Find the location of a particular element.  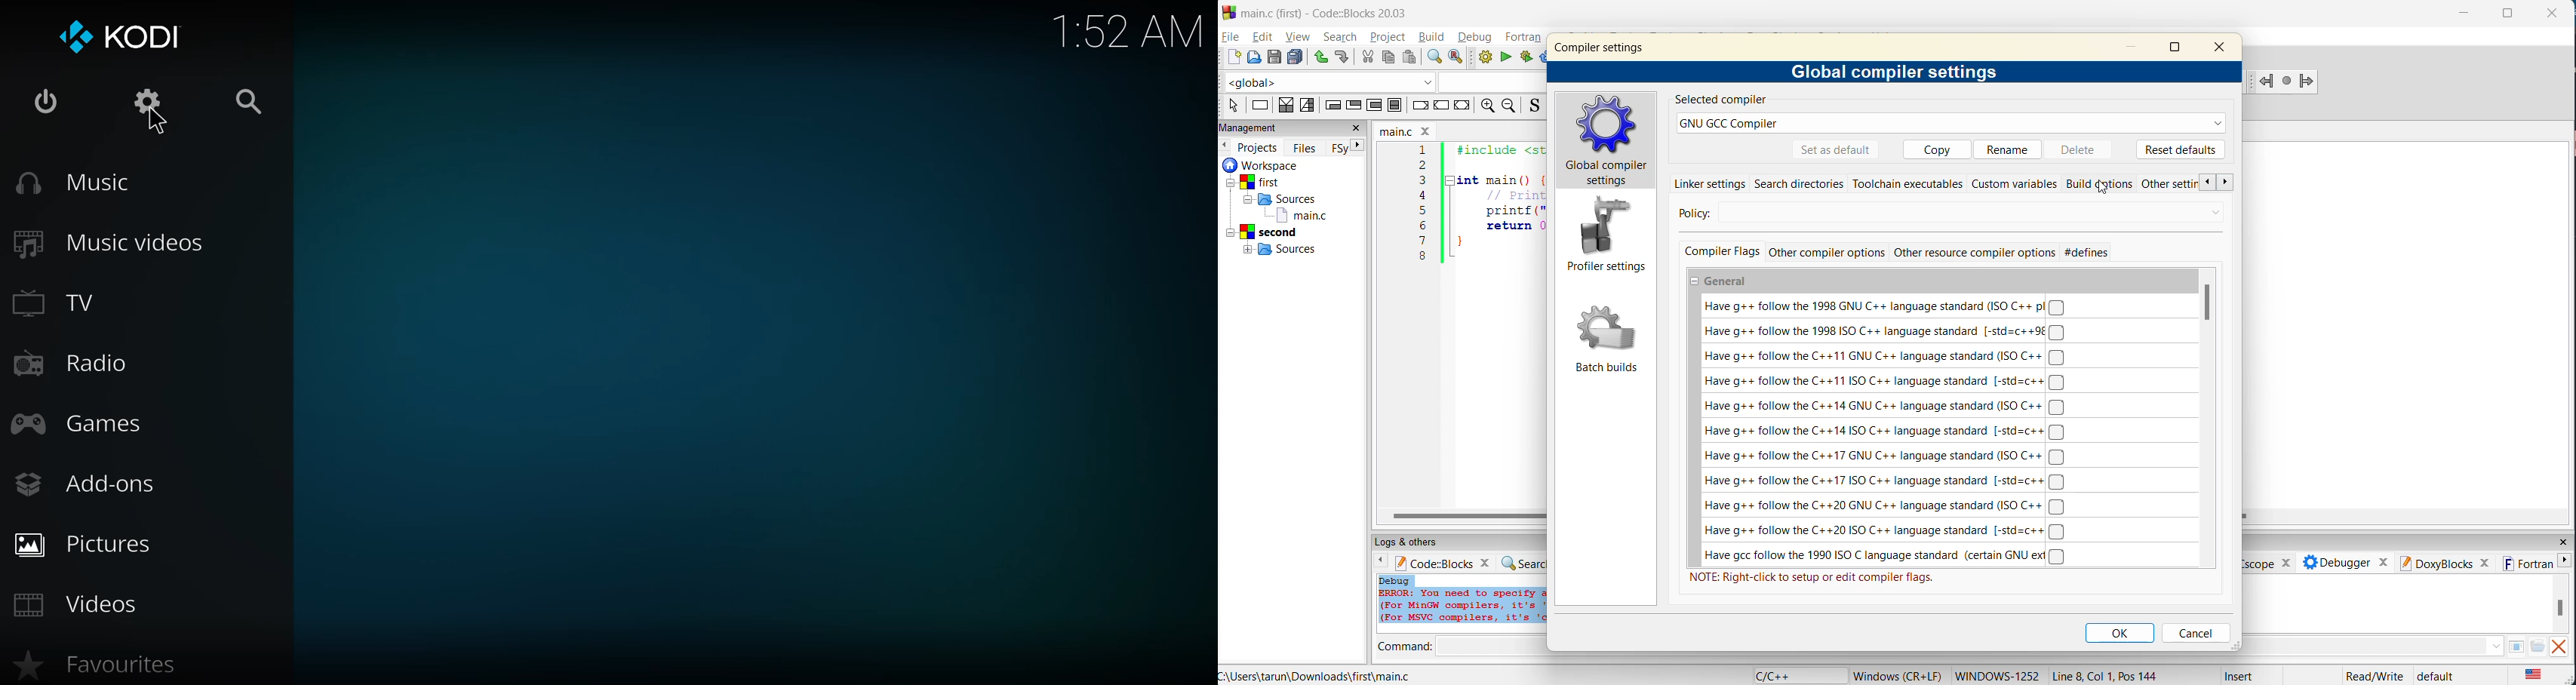

build is located at coordinates (1484, 57).